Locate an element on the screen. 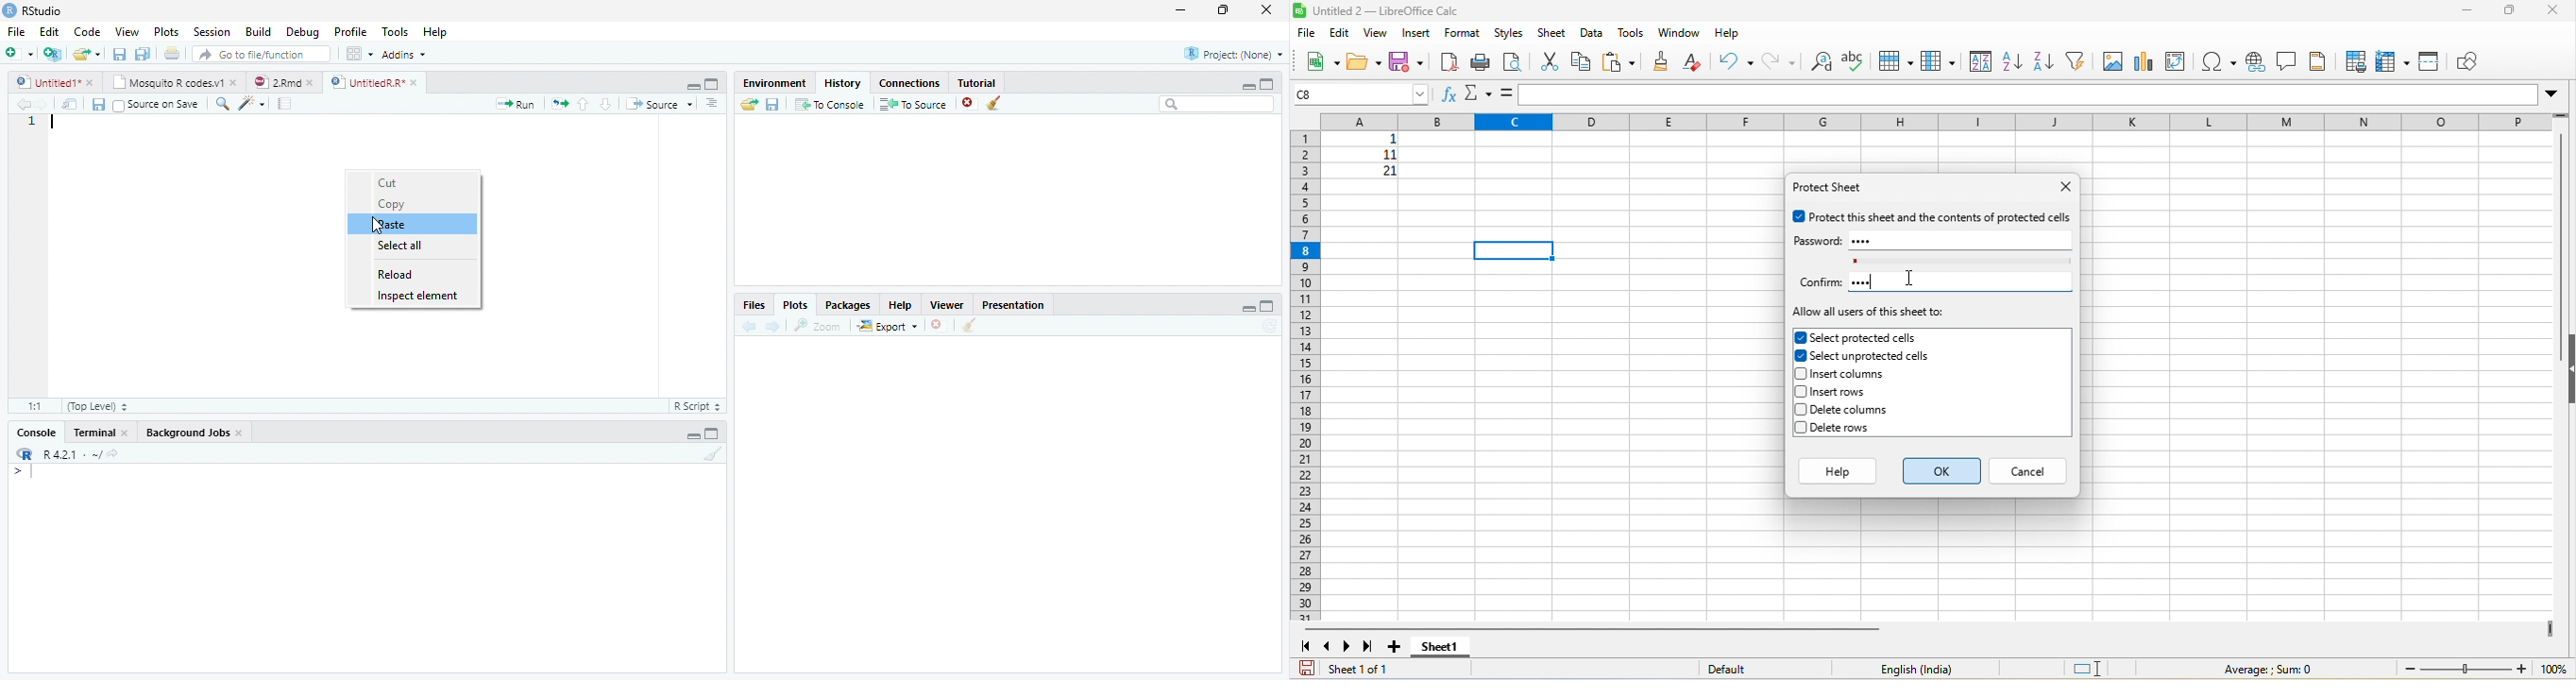  To console is located at coordinates (831, 104).